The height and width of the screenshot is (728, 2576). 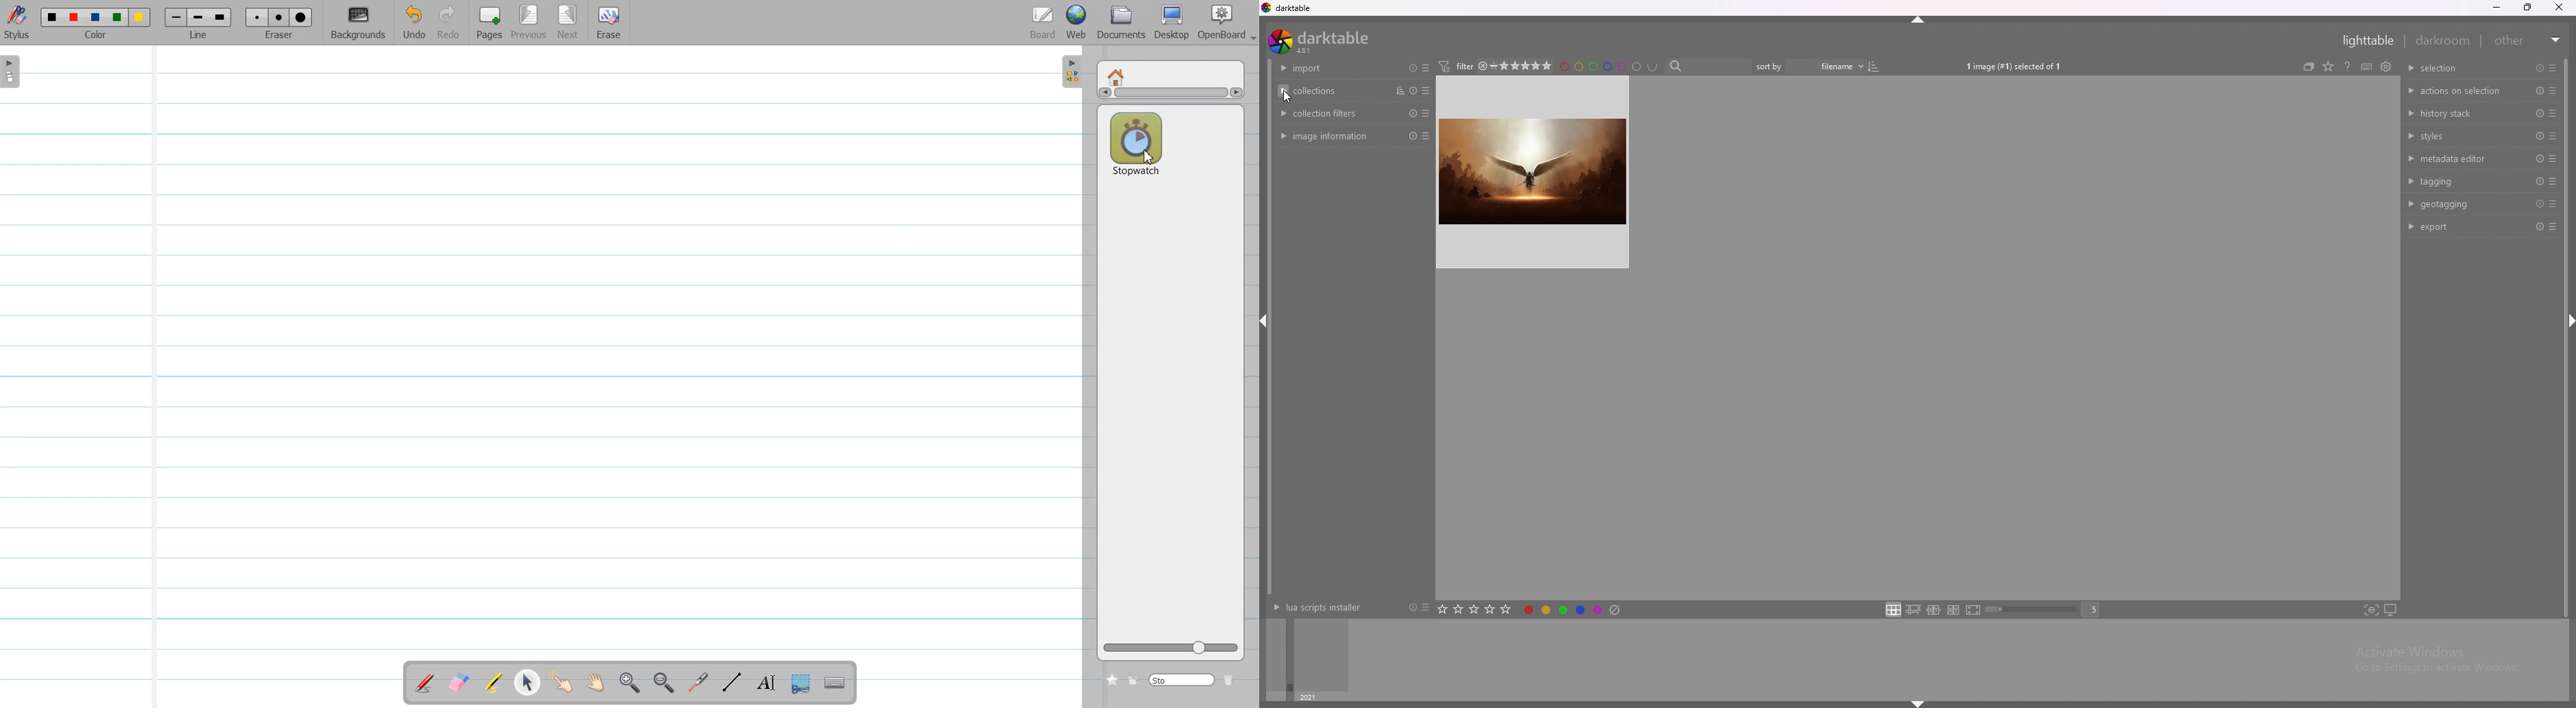 What do you see at coordinates (1613, 67) in the screenshot?
I see `filter by color label` at bounding box center [1613, 67].